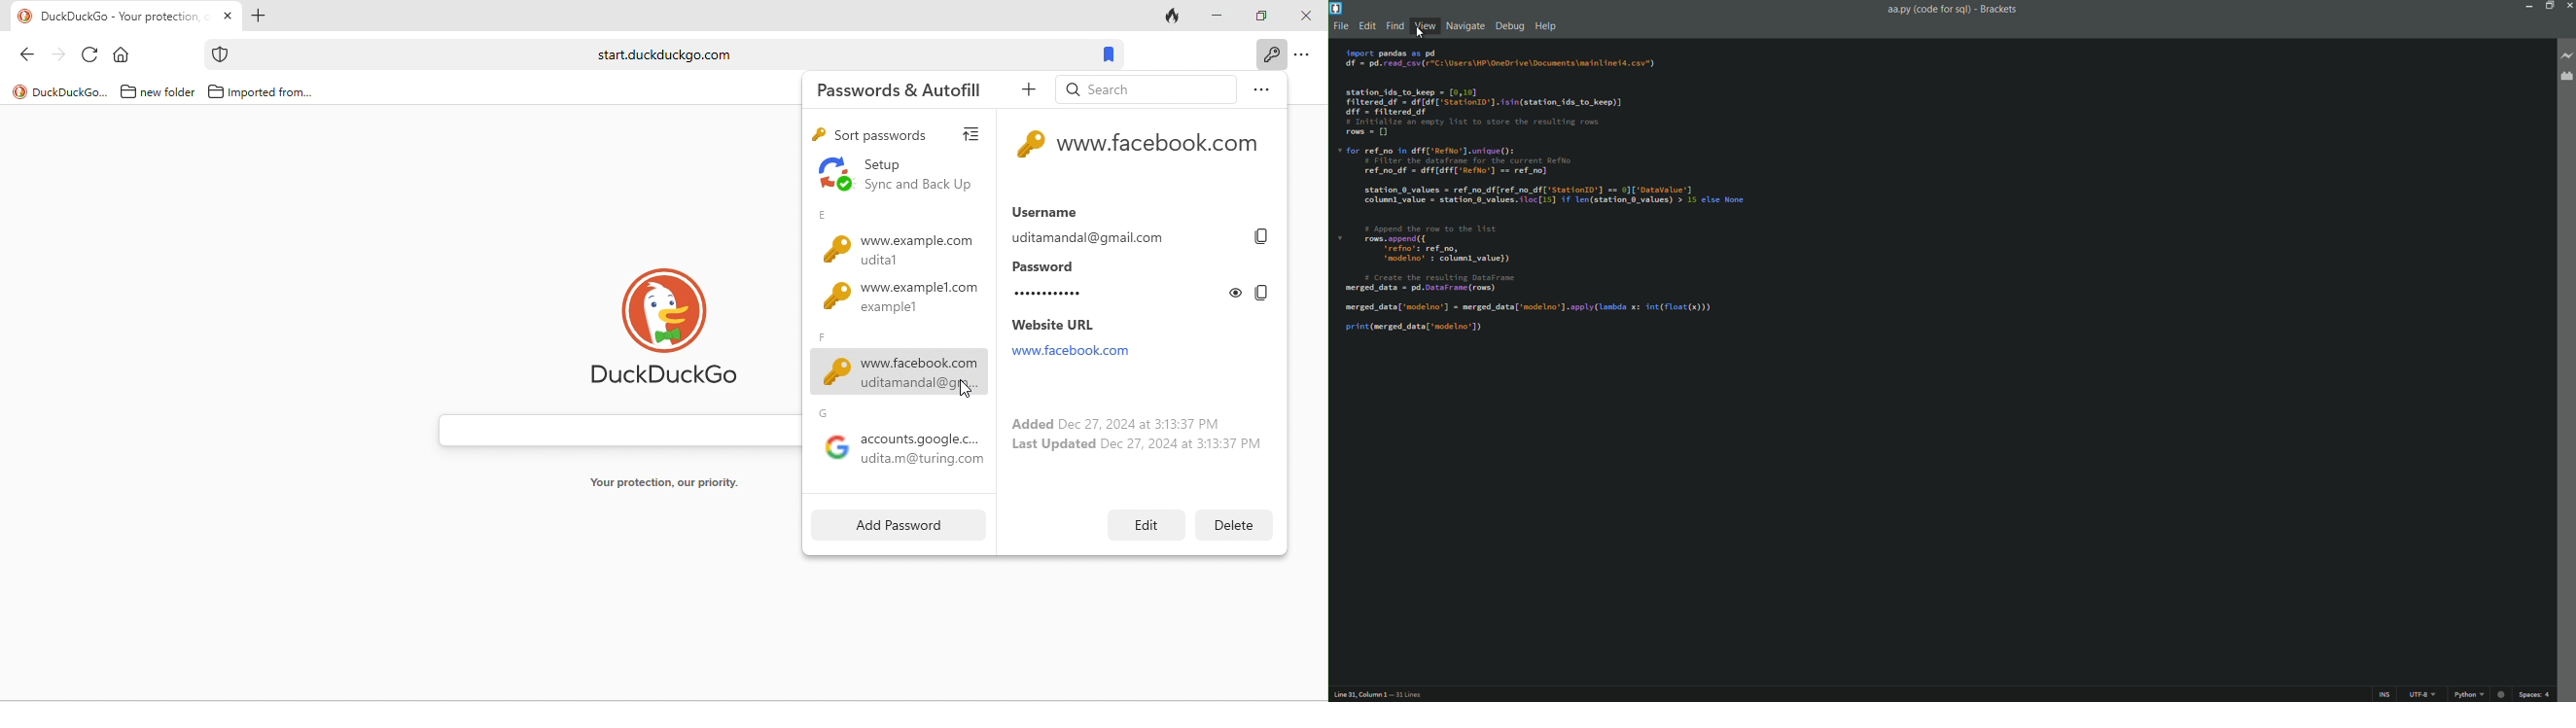 The width and height of the screenshot is (2576, 728). Describe the element at coordinates (673, 483) in the screenshot. I see `your protection, our priority.` at that location.